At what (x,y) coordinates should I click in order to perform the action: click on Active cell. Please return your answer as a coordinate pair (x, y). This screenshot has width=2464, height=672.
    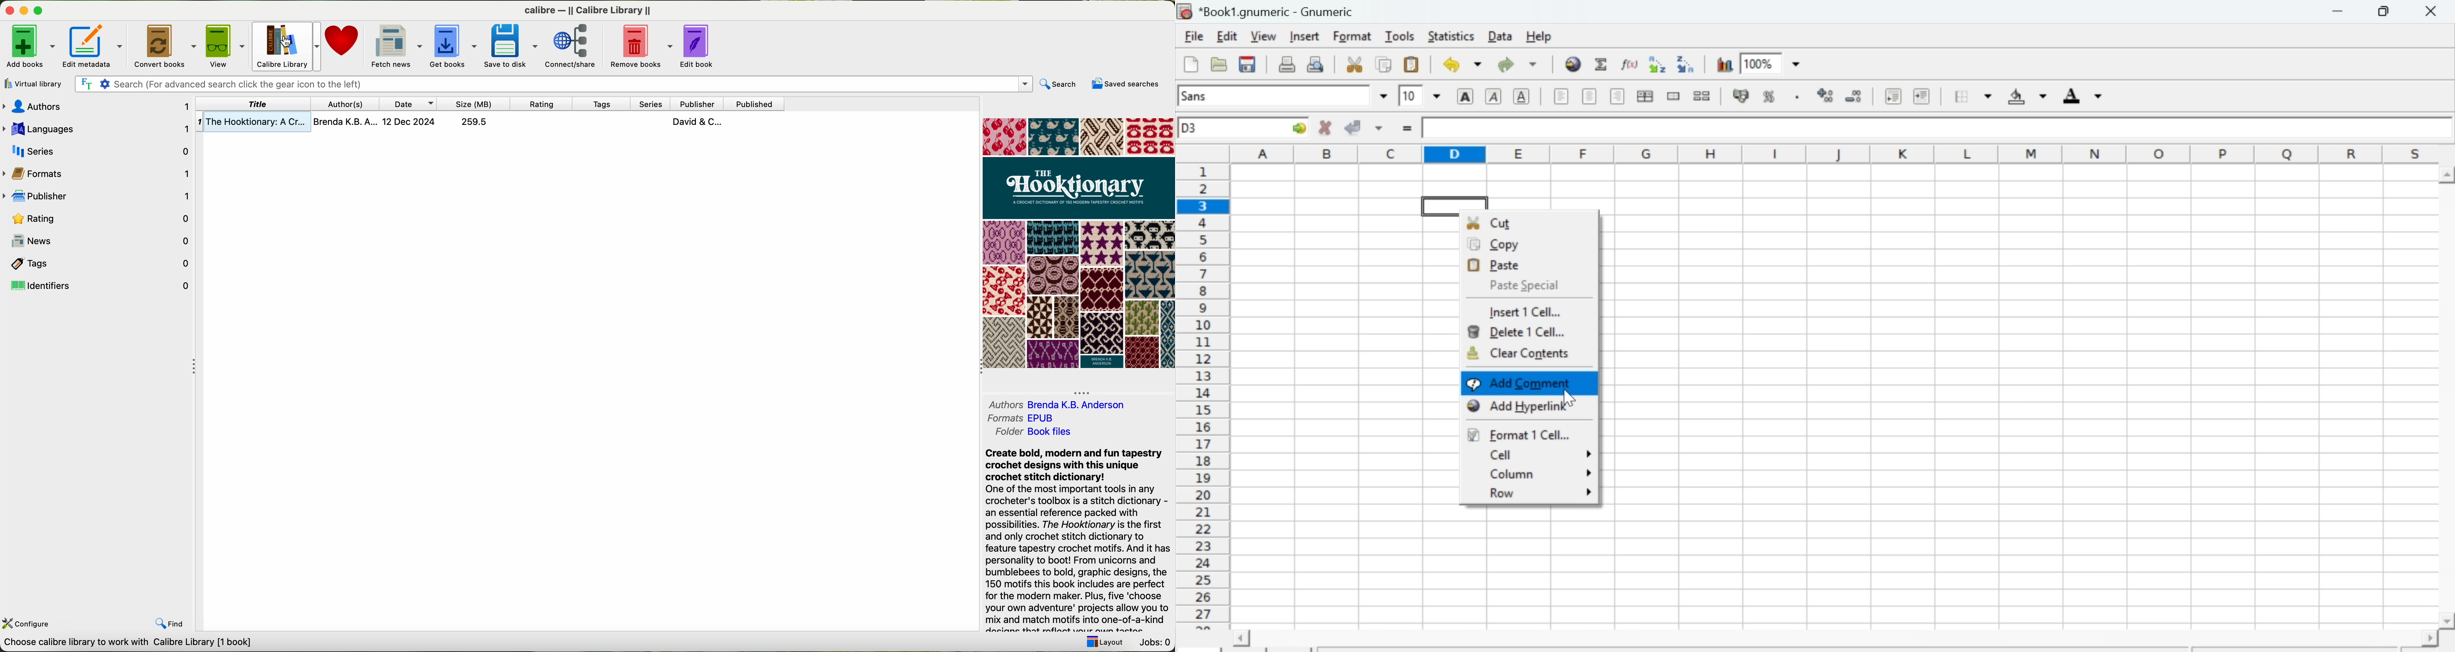
    Looking at the image, I should click on (1245, 128).